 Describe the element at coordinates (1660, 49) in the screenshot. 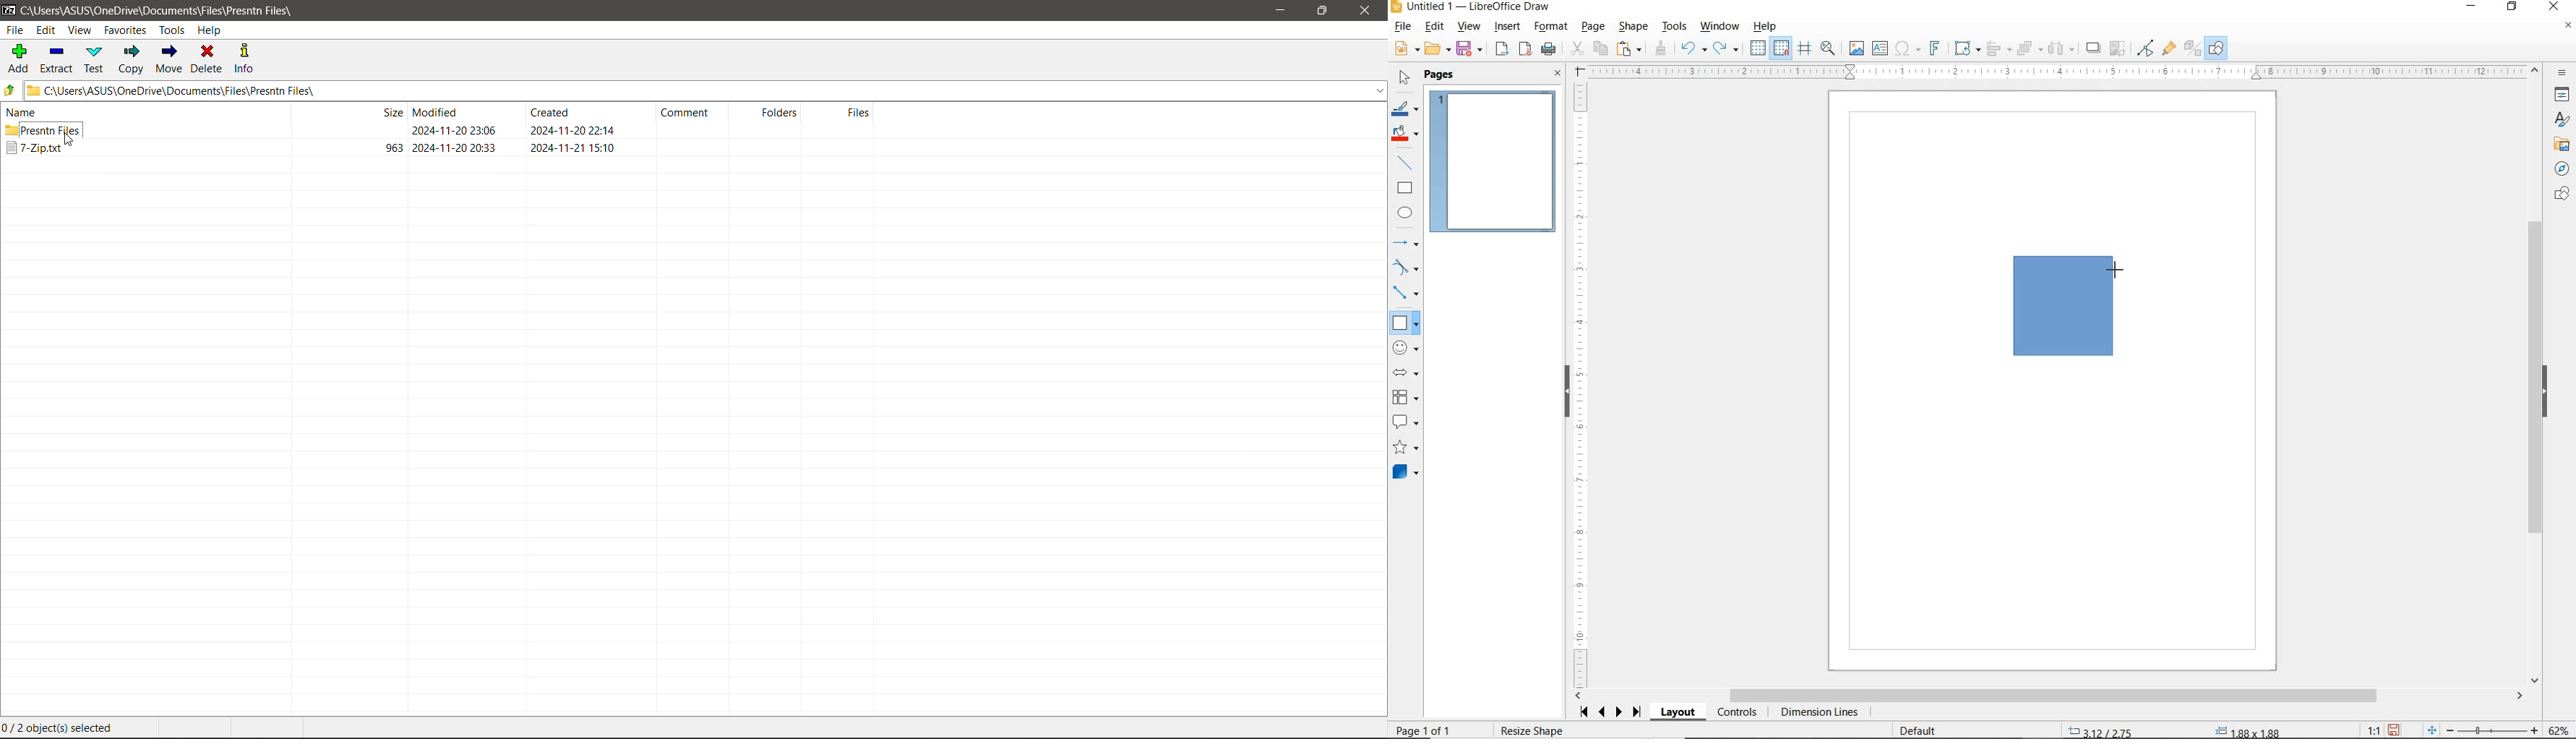

I see `CLONE FORMATTING` at that location.